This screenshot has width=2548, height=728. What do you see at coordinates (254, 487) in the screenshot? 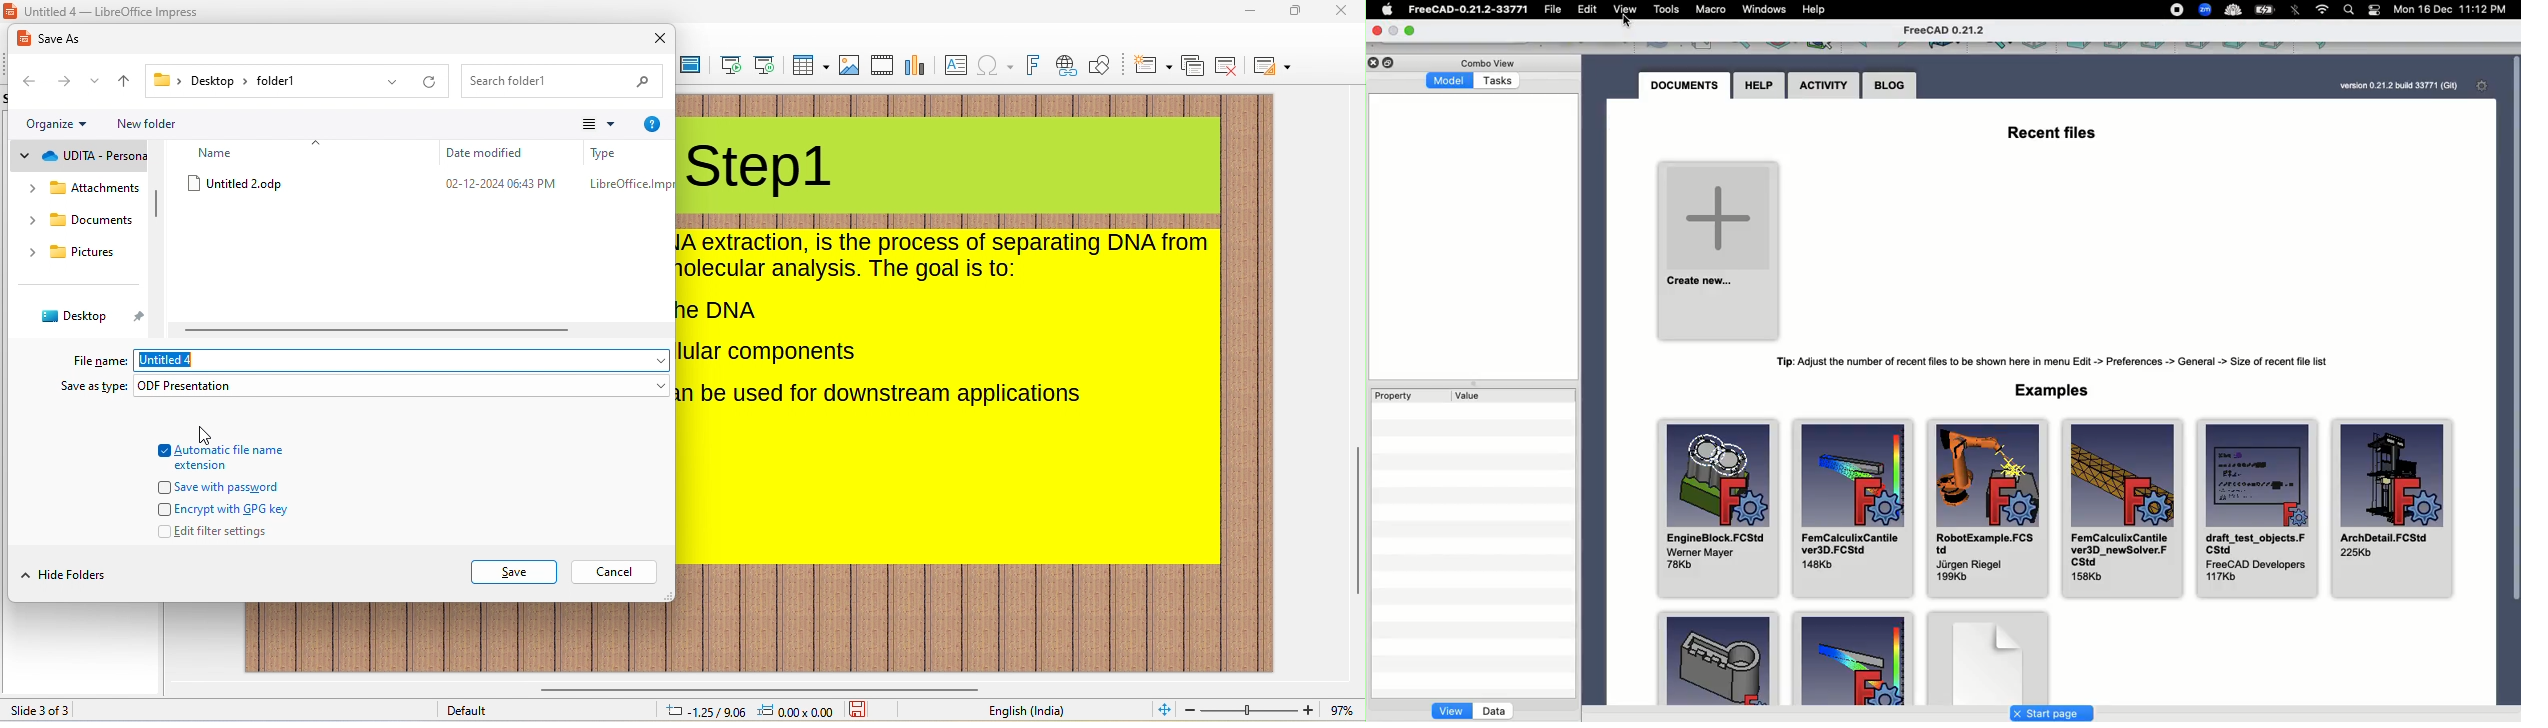
I see `save with password` at bounding box center [254, 487].